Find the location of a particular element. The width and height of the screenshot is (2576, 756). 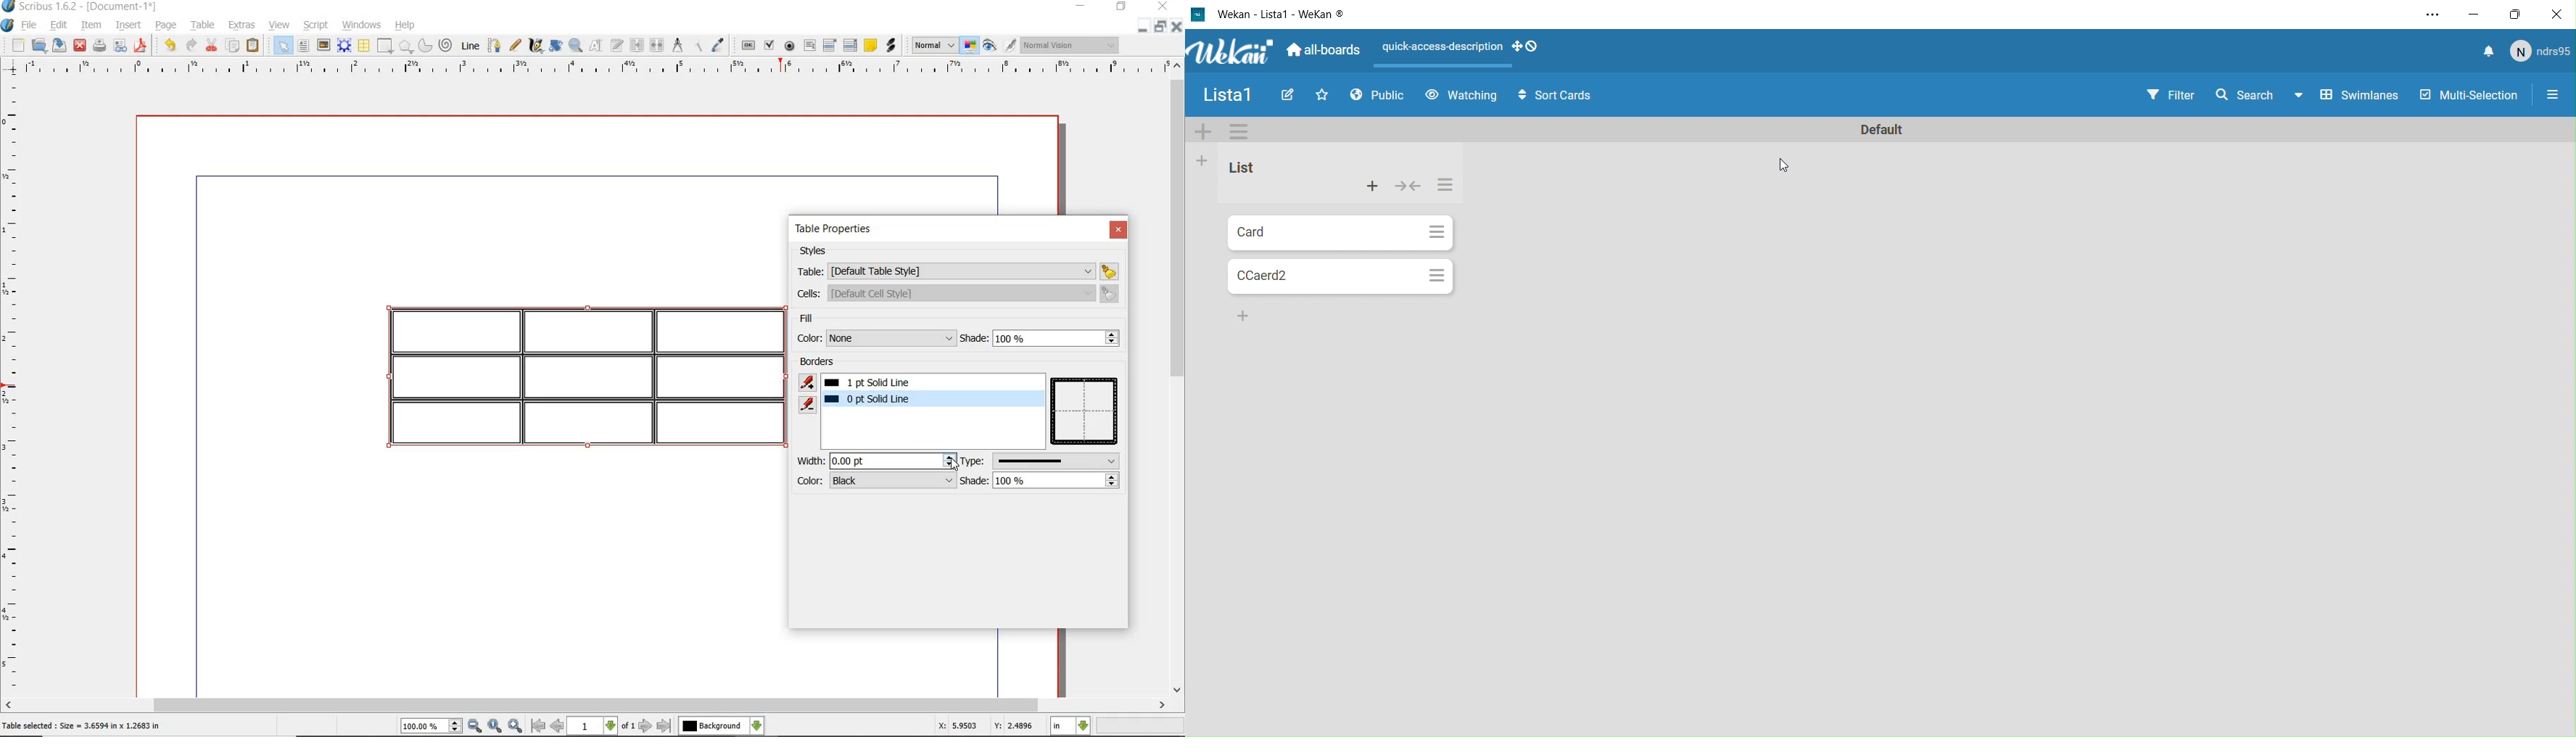

select item is located at coordinates (282, 45).